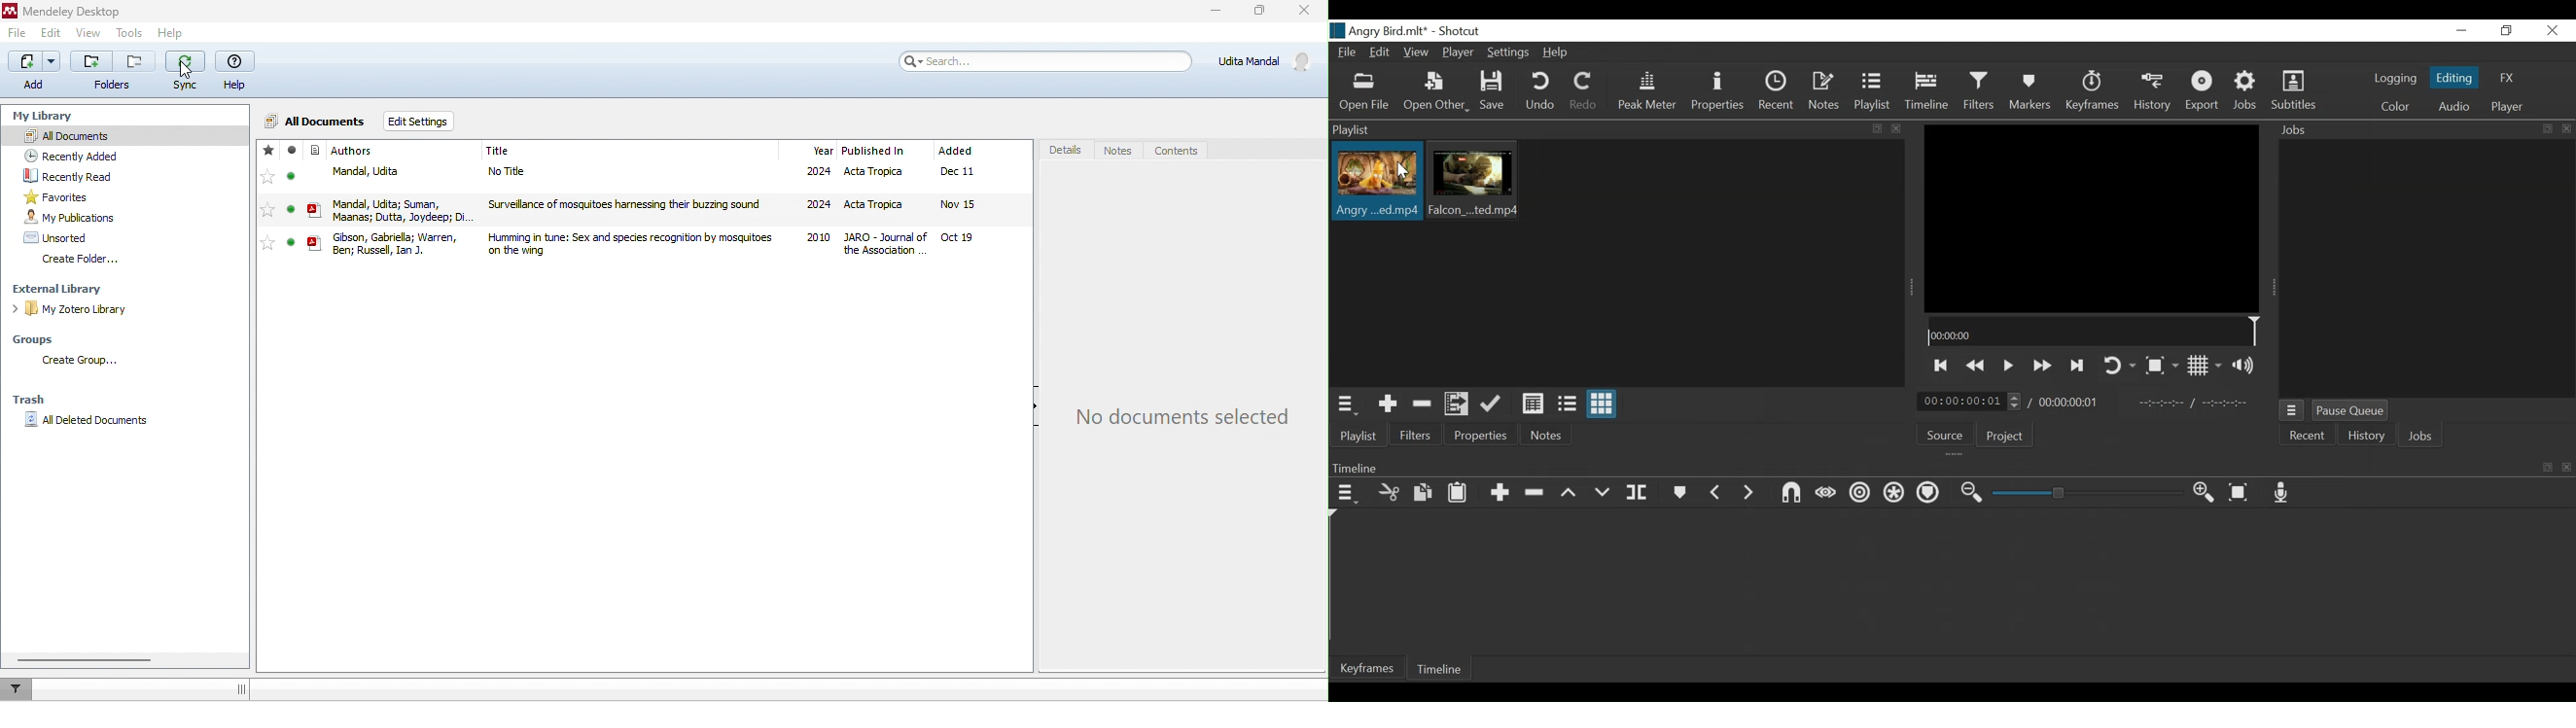 The width and height of the screenshot is (2576, 728). I want to click on Jobs, so click(2419, 438).